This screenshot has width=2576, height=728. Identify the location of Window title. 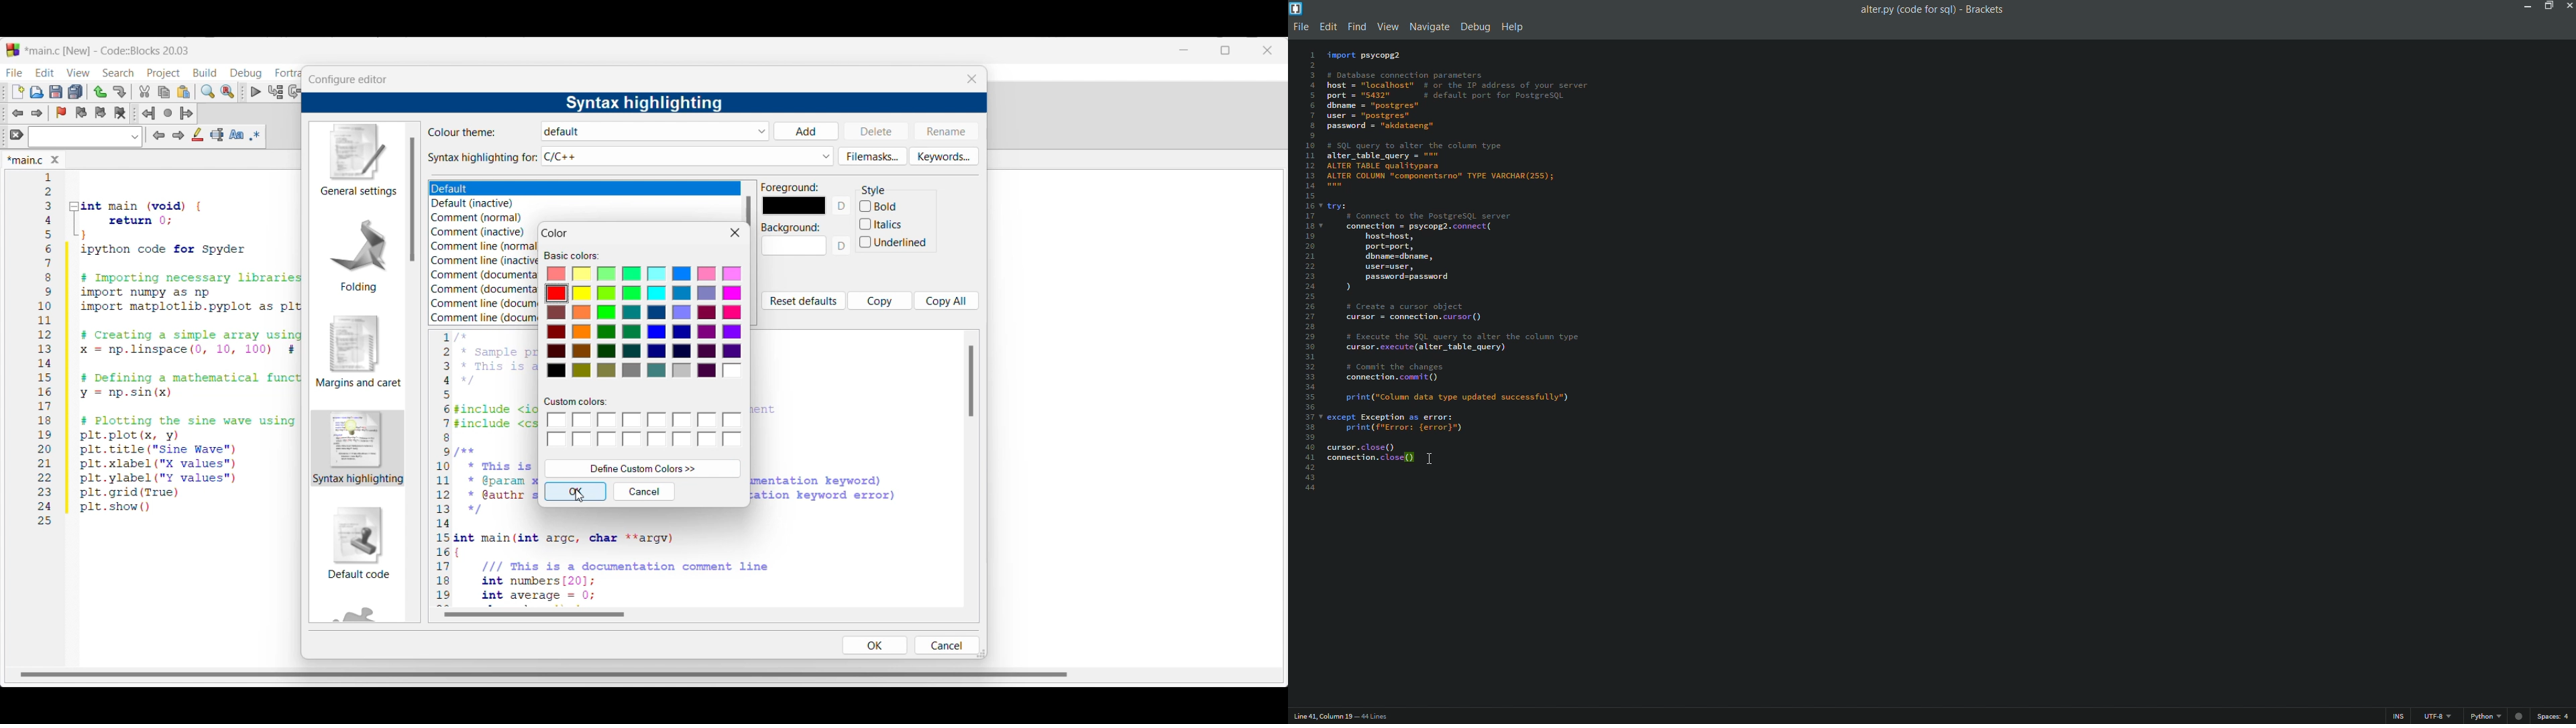
(347, 80).